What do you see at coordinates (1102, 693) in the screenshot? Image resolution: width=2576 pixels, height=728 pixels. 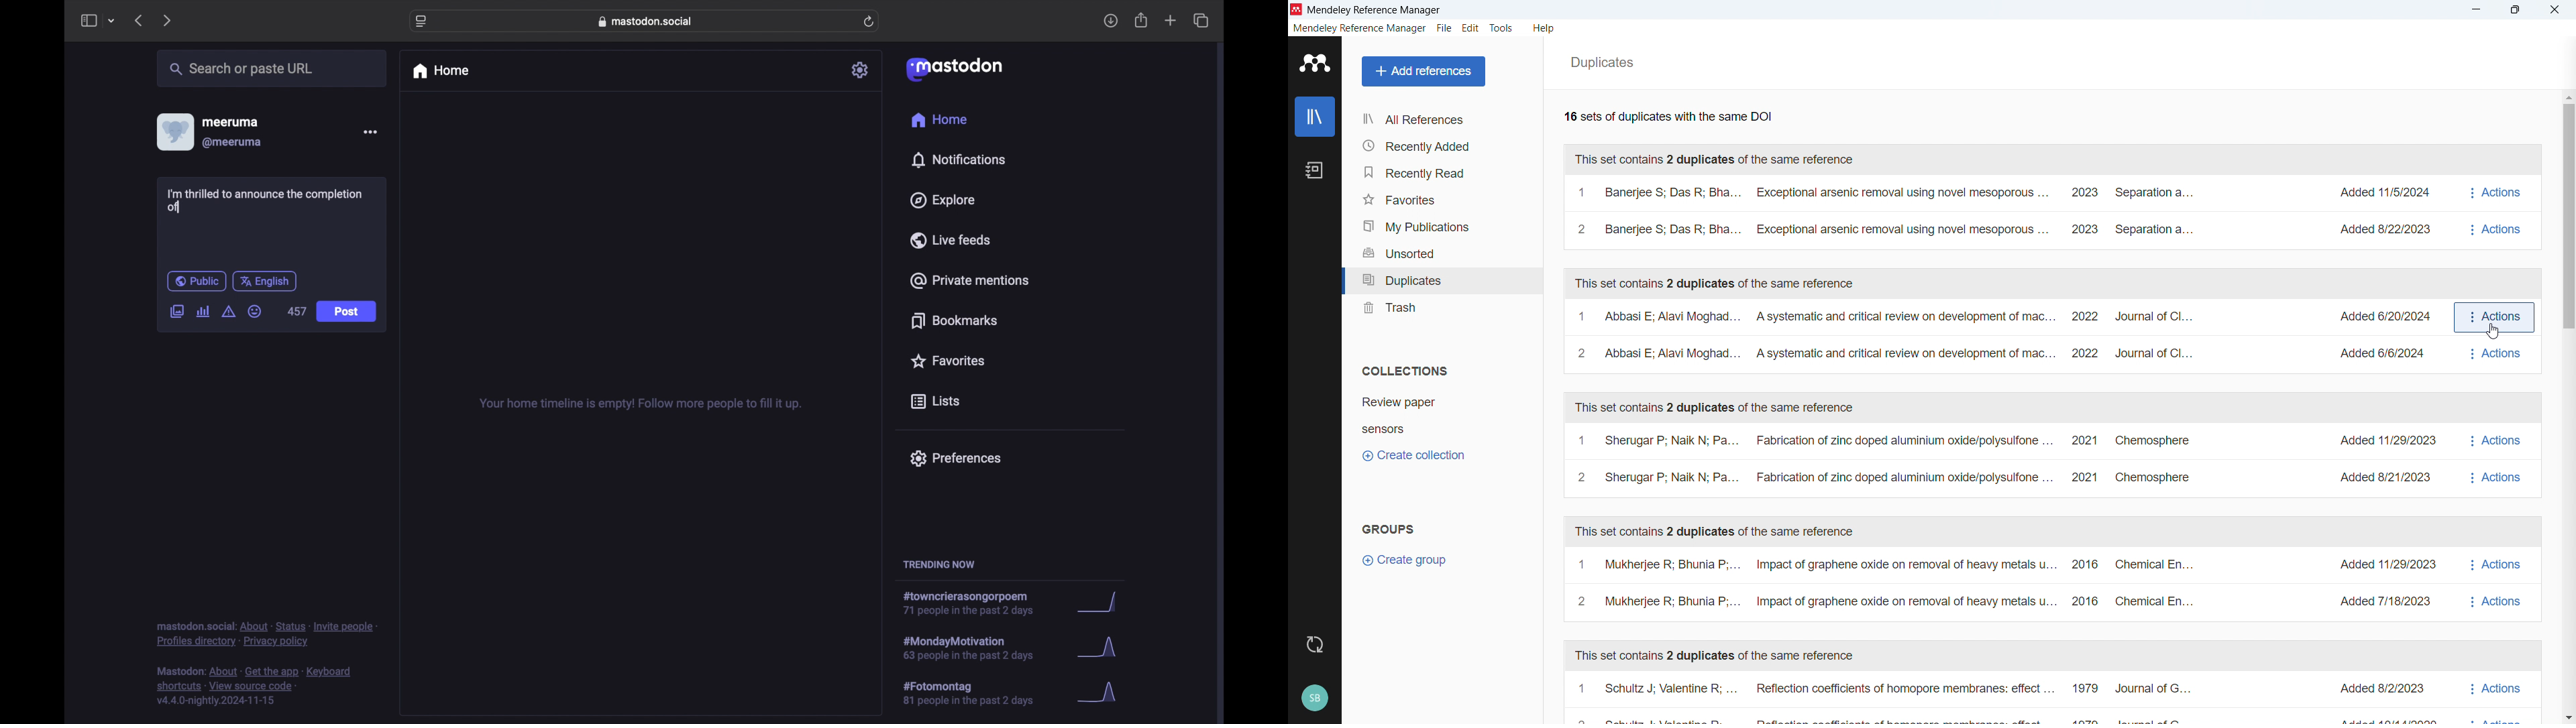 I see `graph` at bounding box center [1102, 693].